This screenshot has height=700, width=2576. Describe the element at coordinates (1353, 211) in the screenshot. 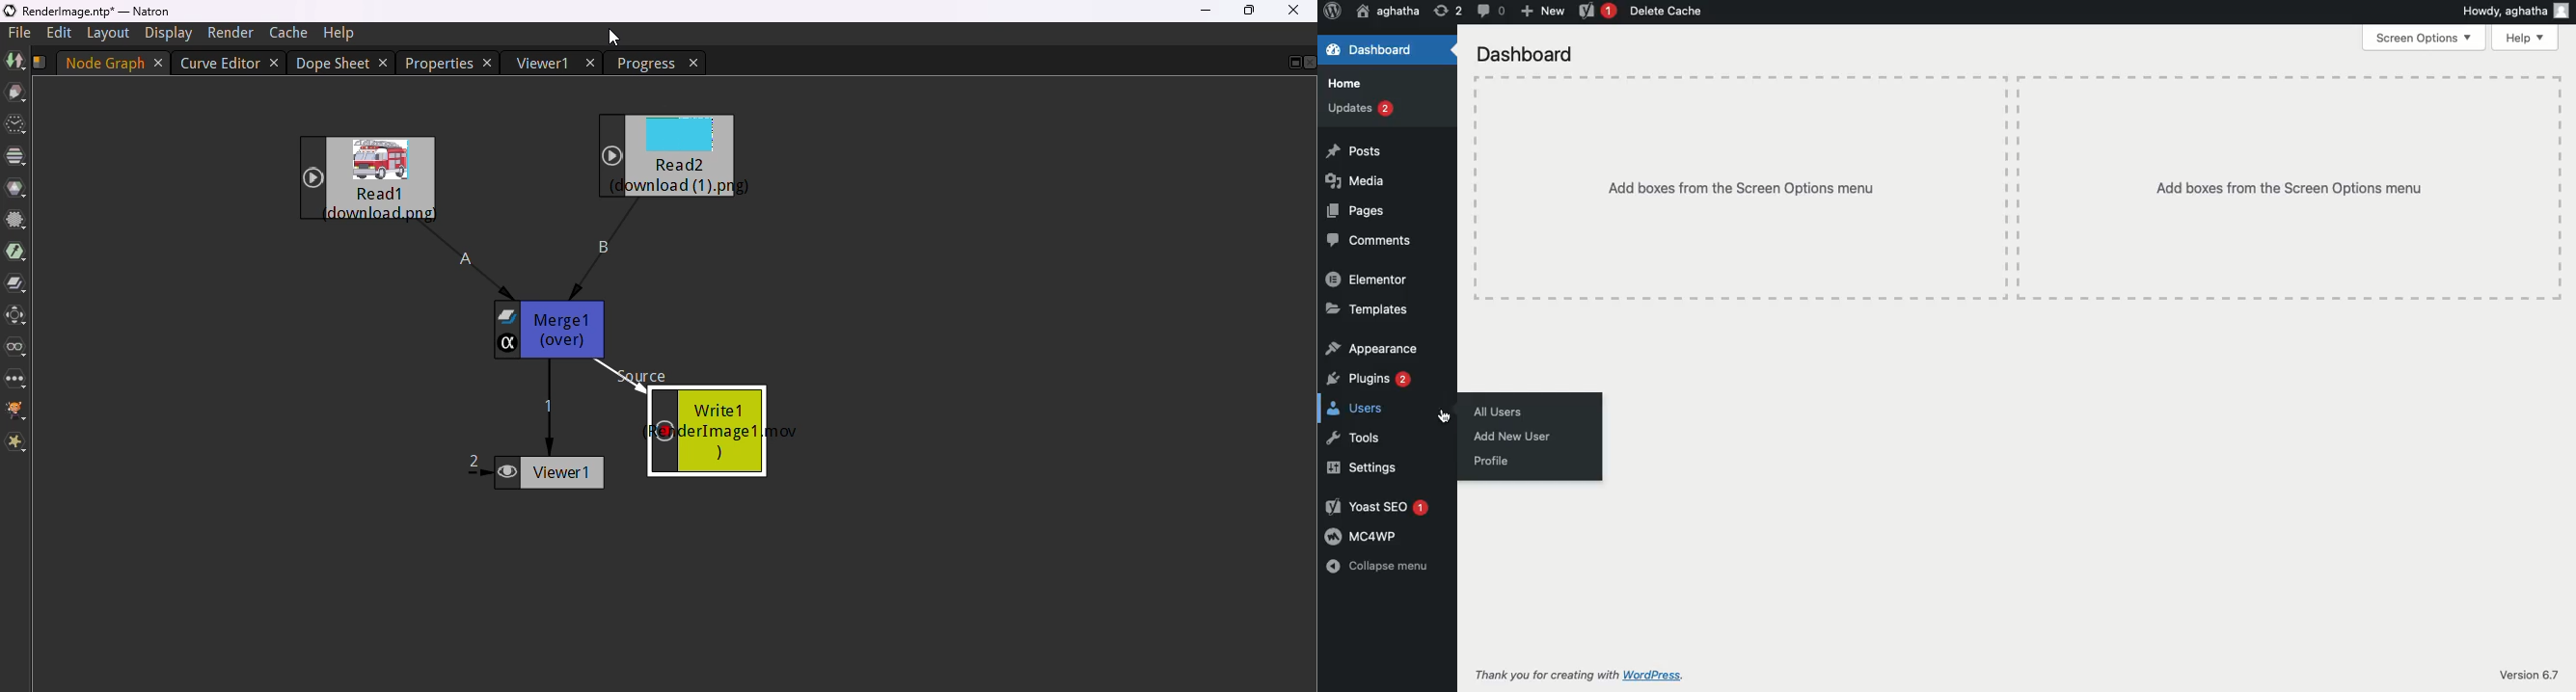

I see `Pages` at that location.